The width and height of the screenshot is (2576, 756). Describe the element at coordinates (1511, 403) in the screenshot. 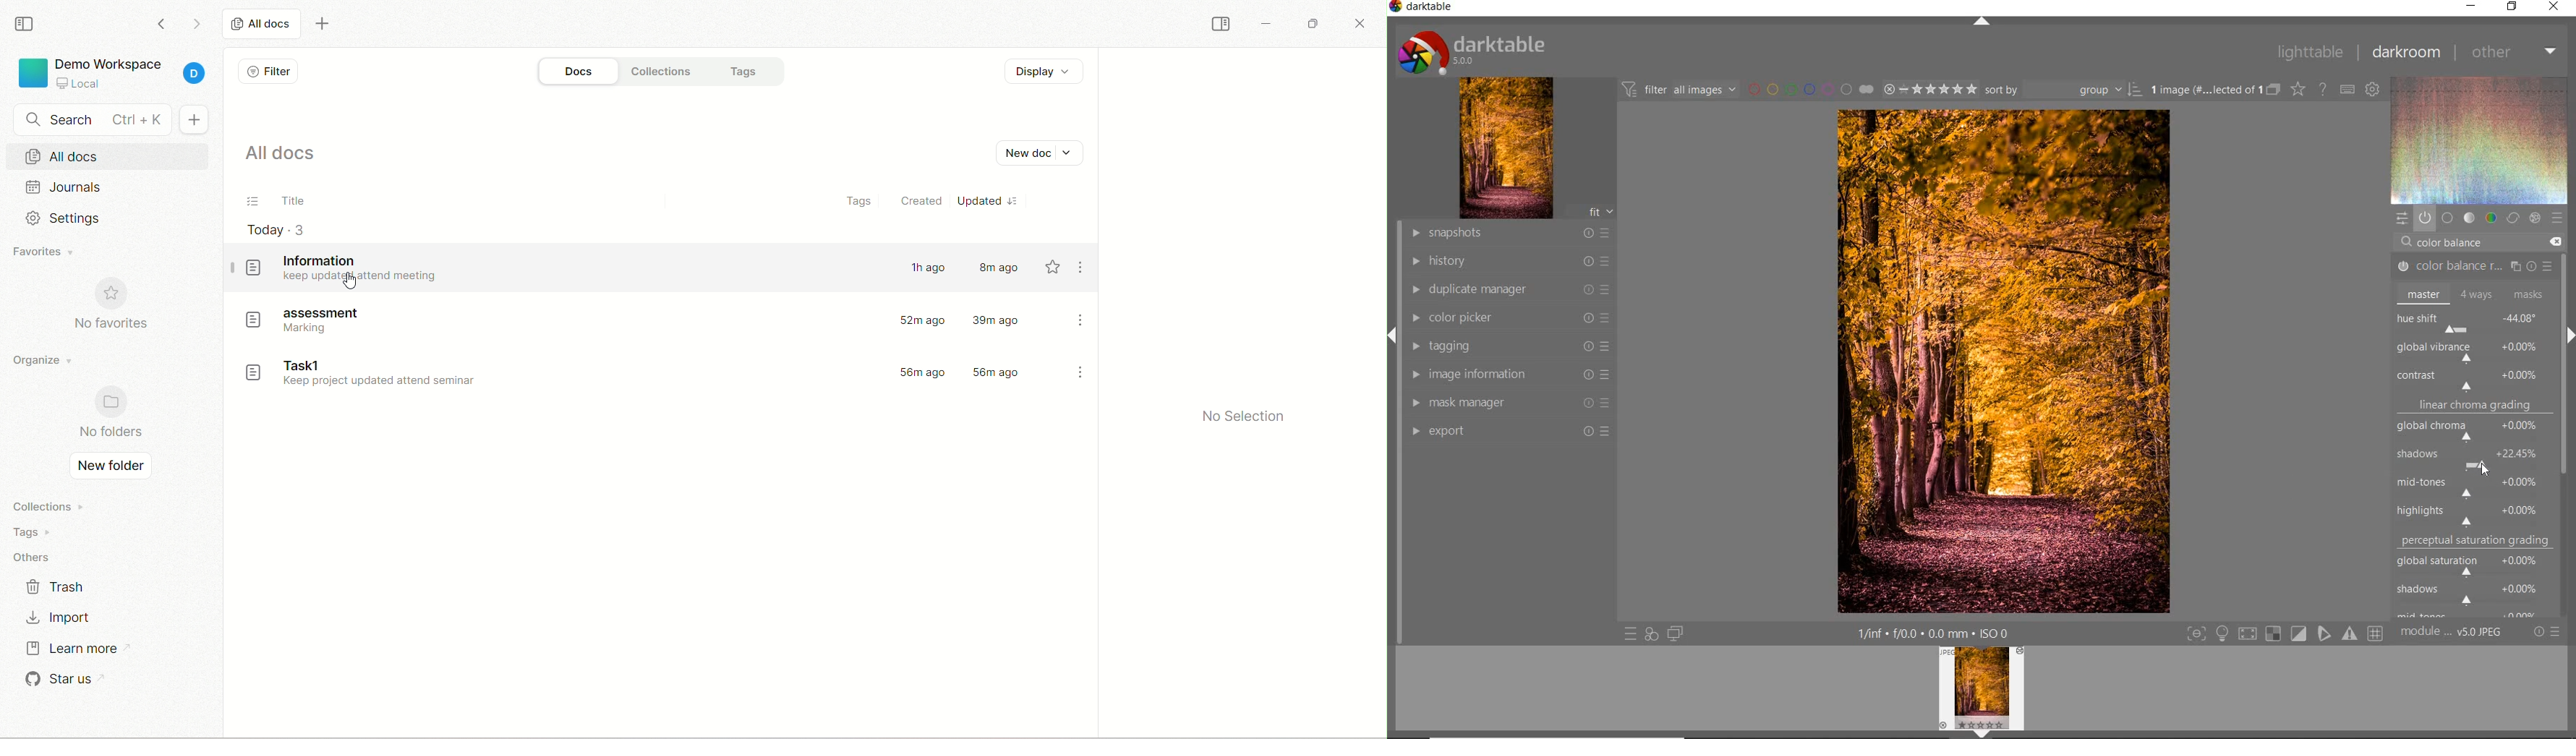

I see `mask manager` at that location.